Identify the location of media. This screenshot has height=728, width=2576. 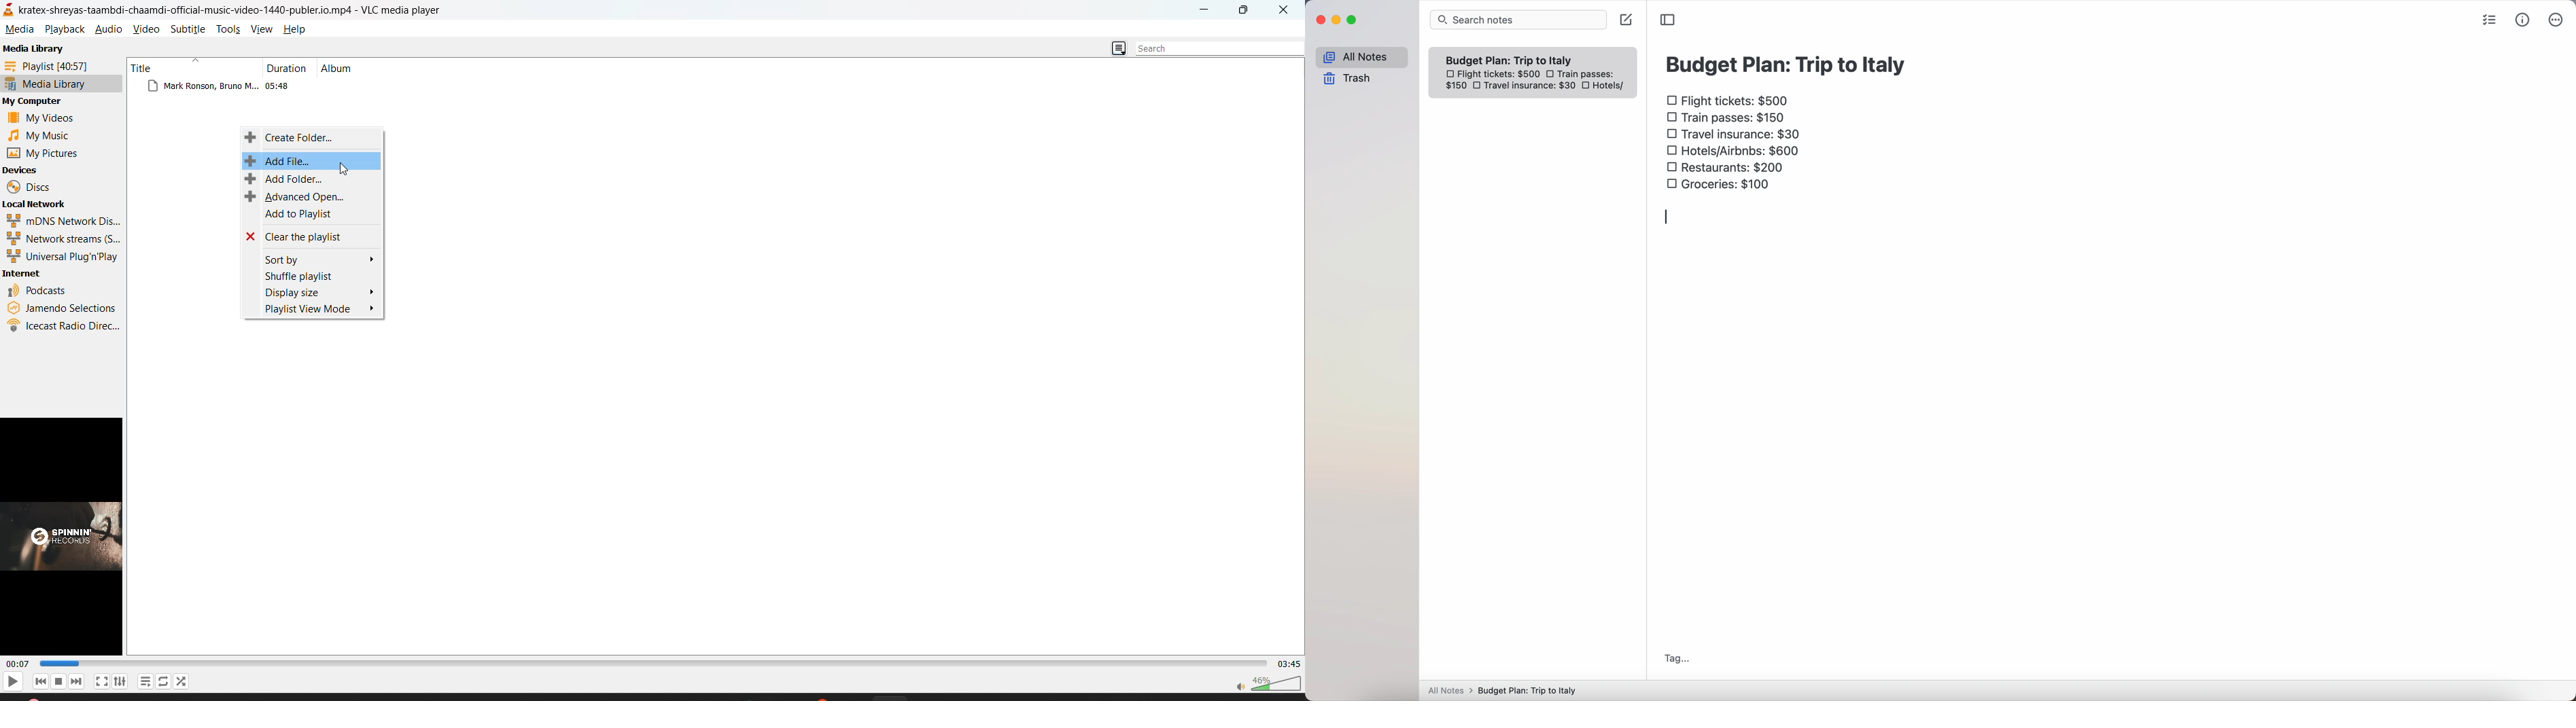
(18, 30).